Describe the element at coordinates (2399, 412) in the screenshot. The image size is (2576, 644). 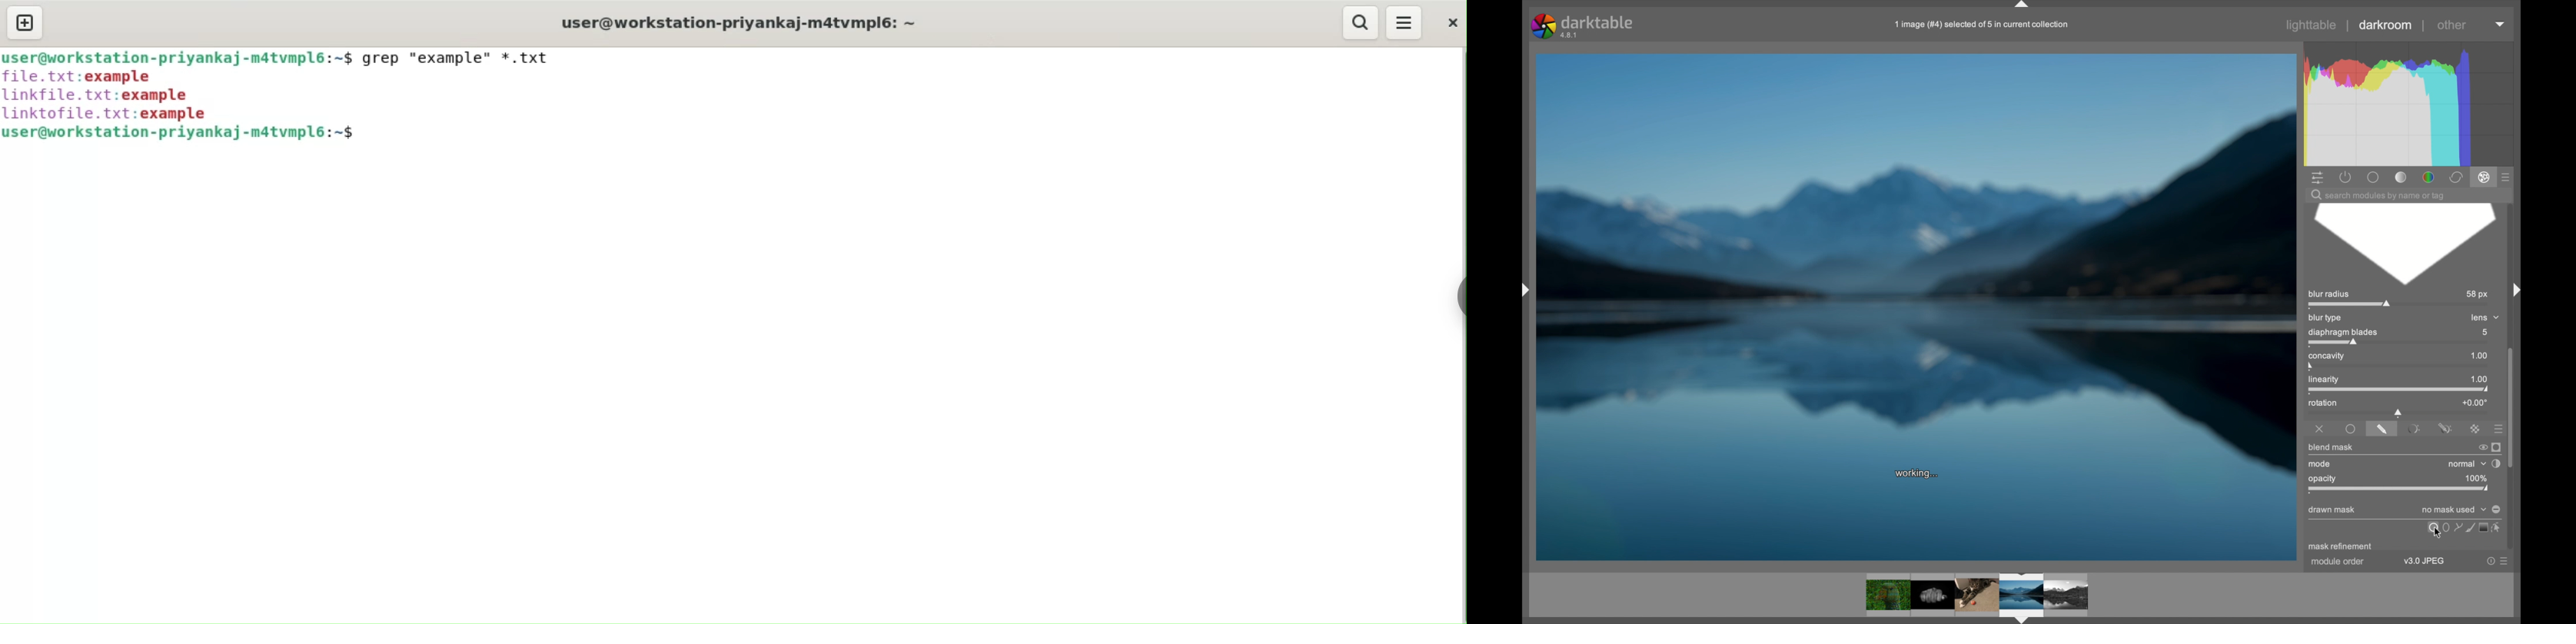
I see `slider` at that location.